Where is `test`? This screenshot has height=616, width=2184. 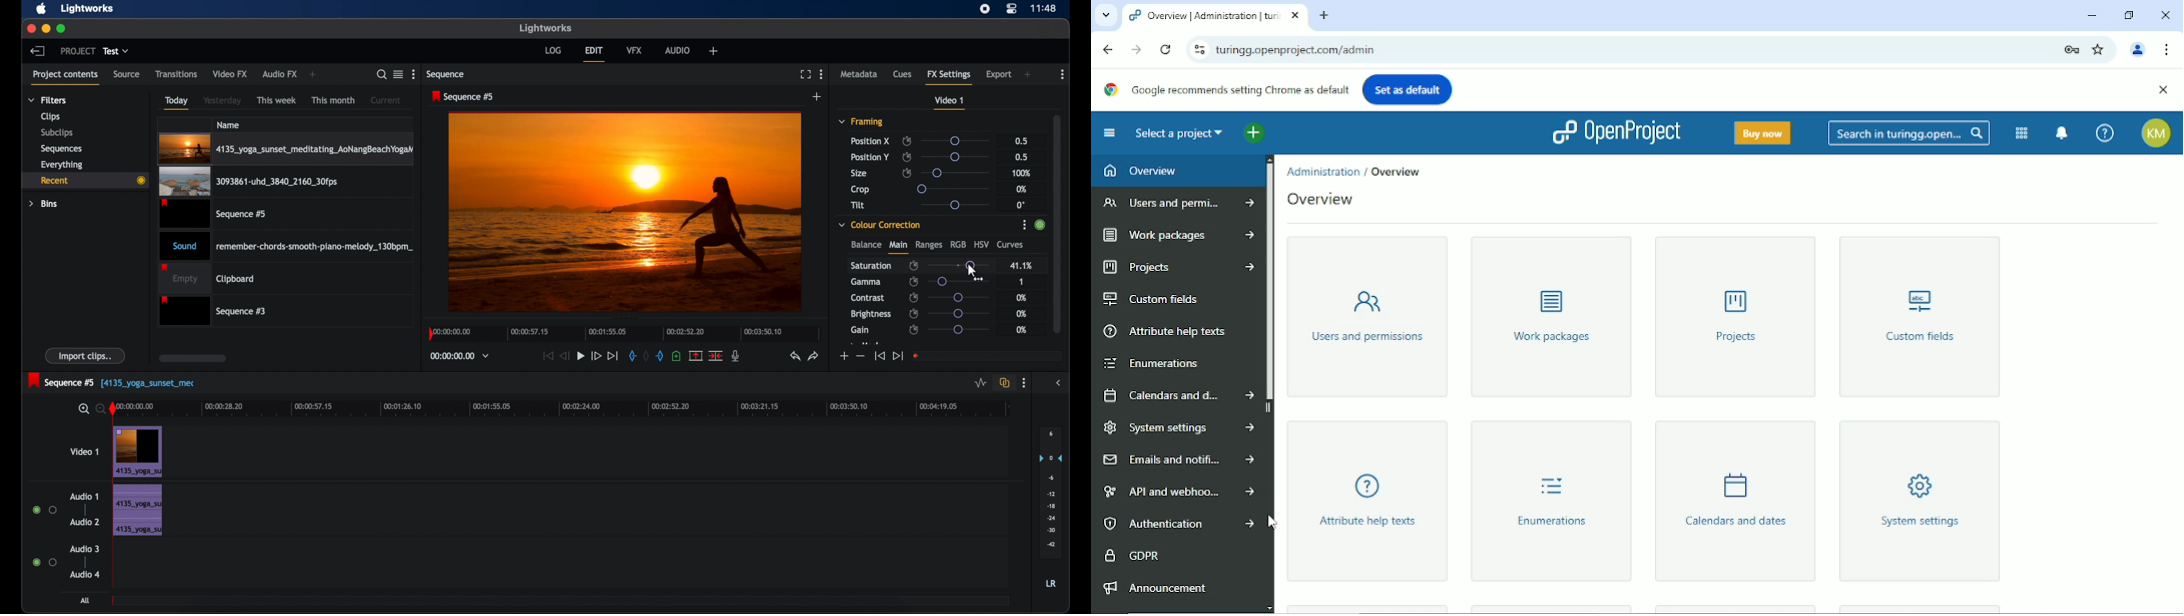
test is located at coordinates (117, 51).